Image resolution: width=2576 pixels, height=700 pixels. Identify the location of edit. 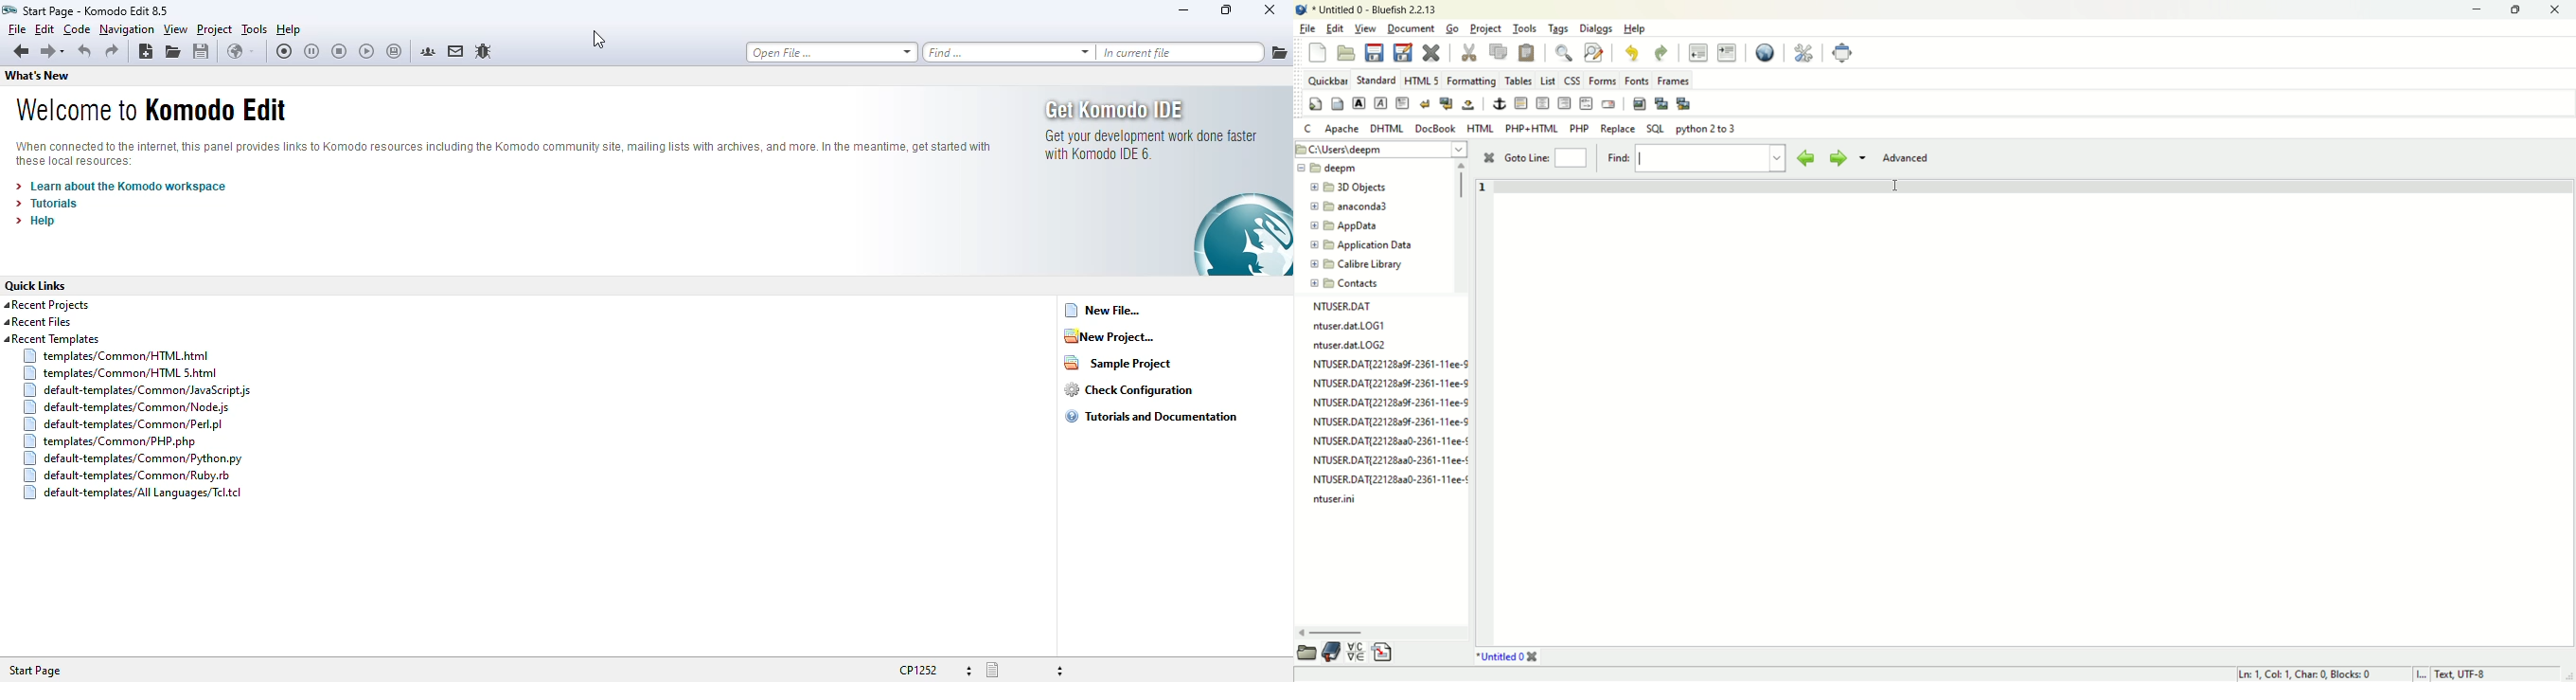
(44, 28).